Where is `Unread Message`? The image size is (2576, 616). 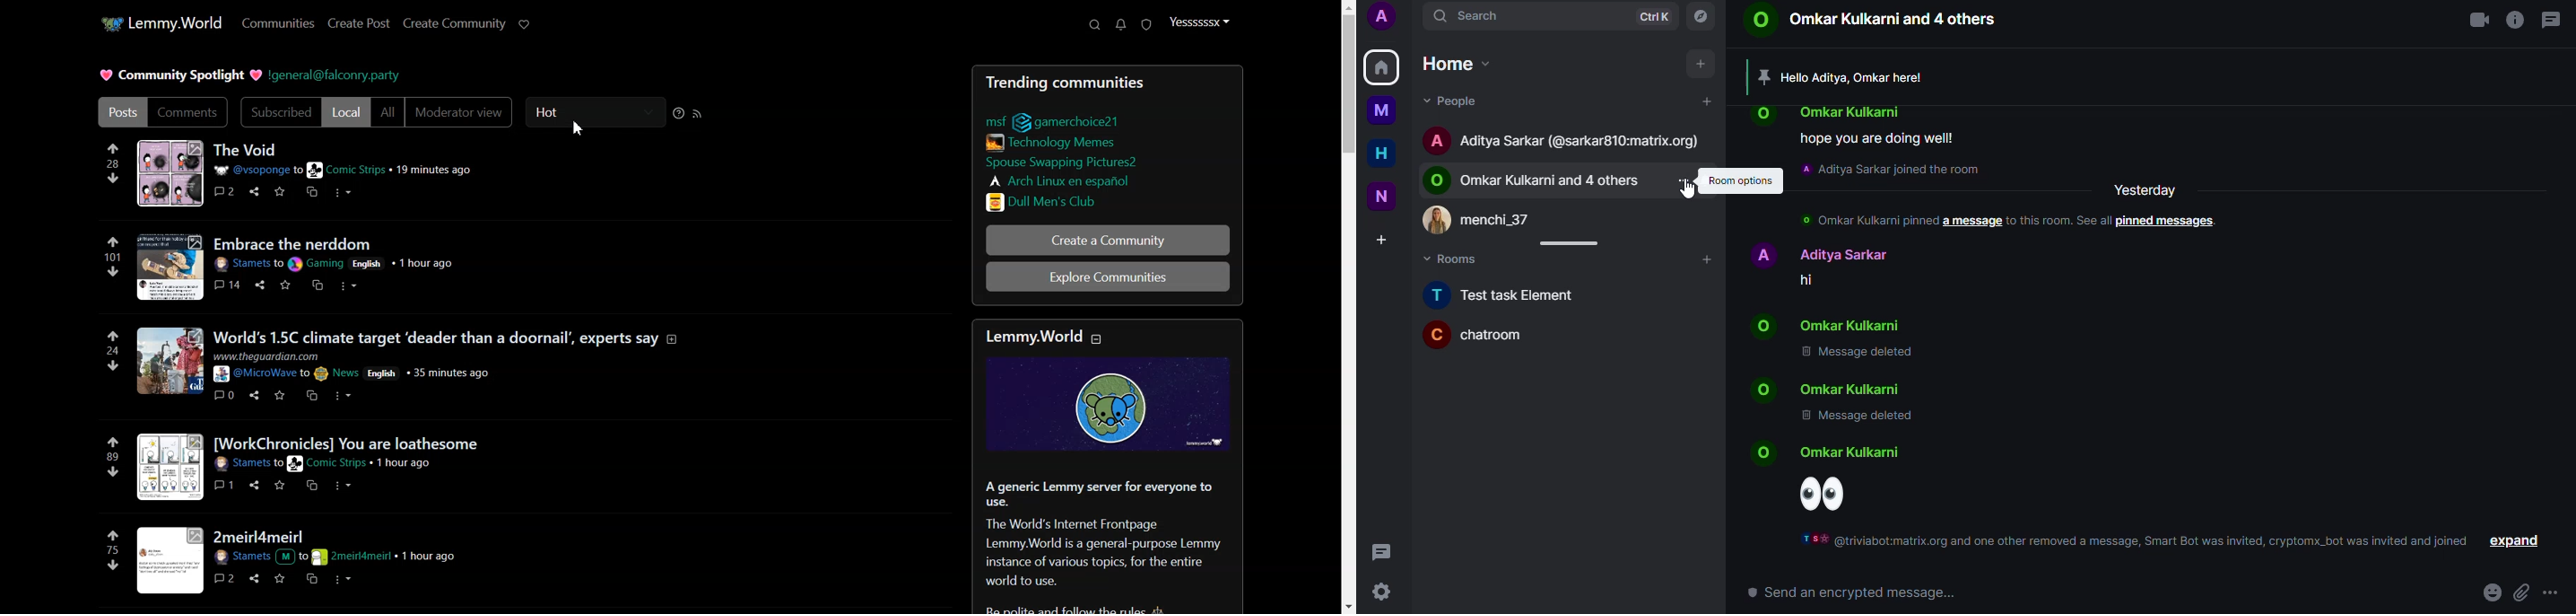 Unread Message is located at coordinates (1122, 25).